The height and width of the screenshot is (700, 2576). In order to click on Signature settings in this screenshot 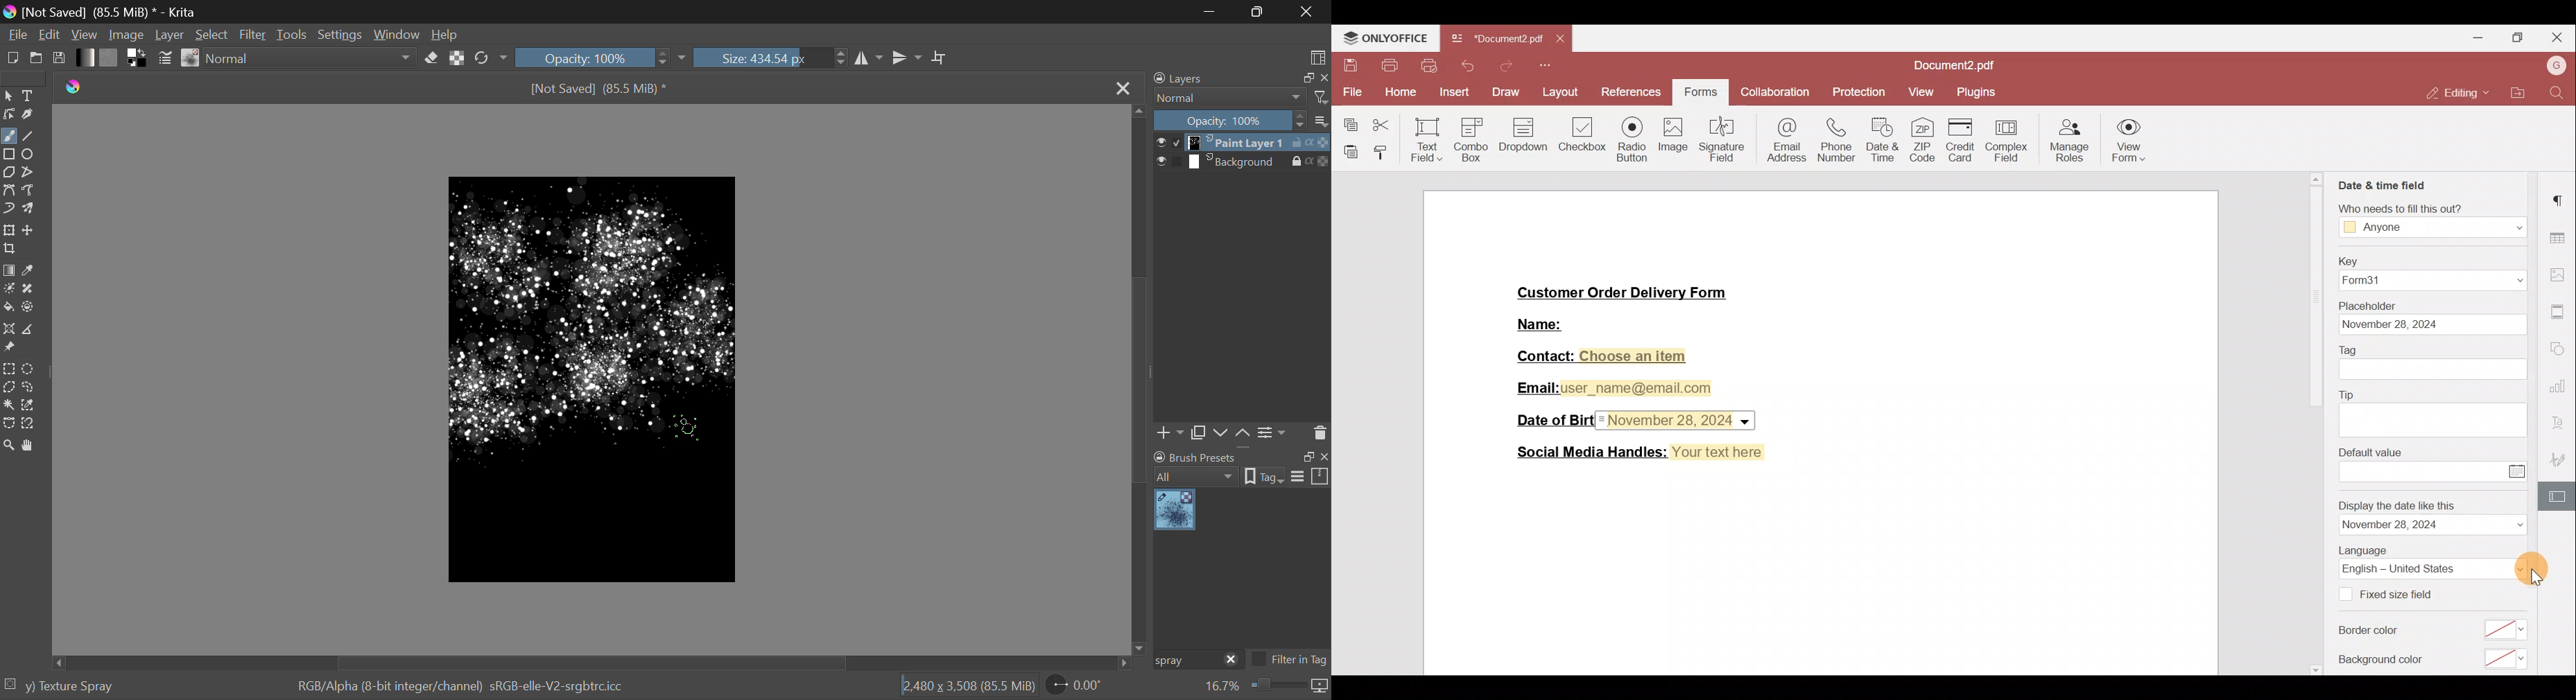, I will do `click(2561, 460)`.